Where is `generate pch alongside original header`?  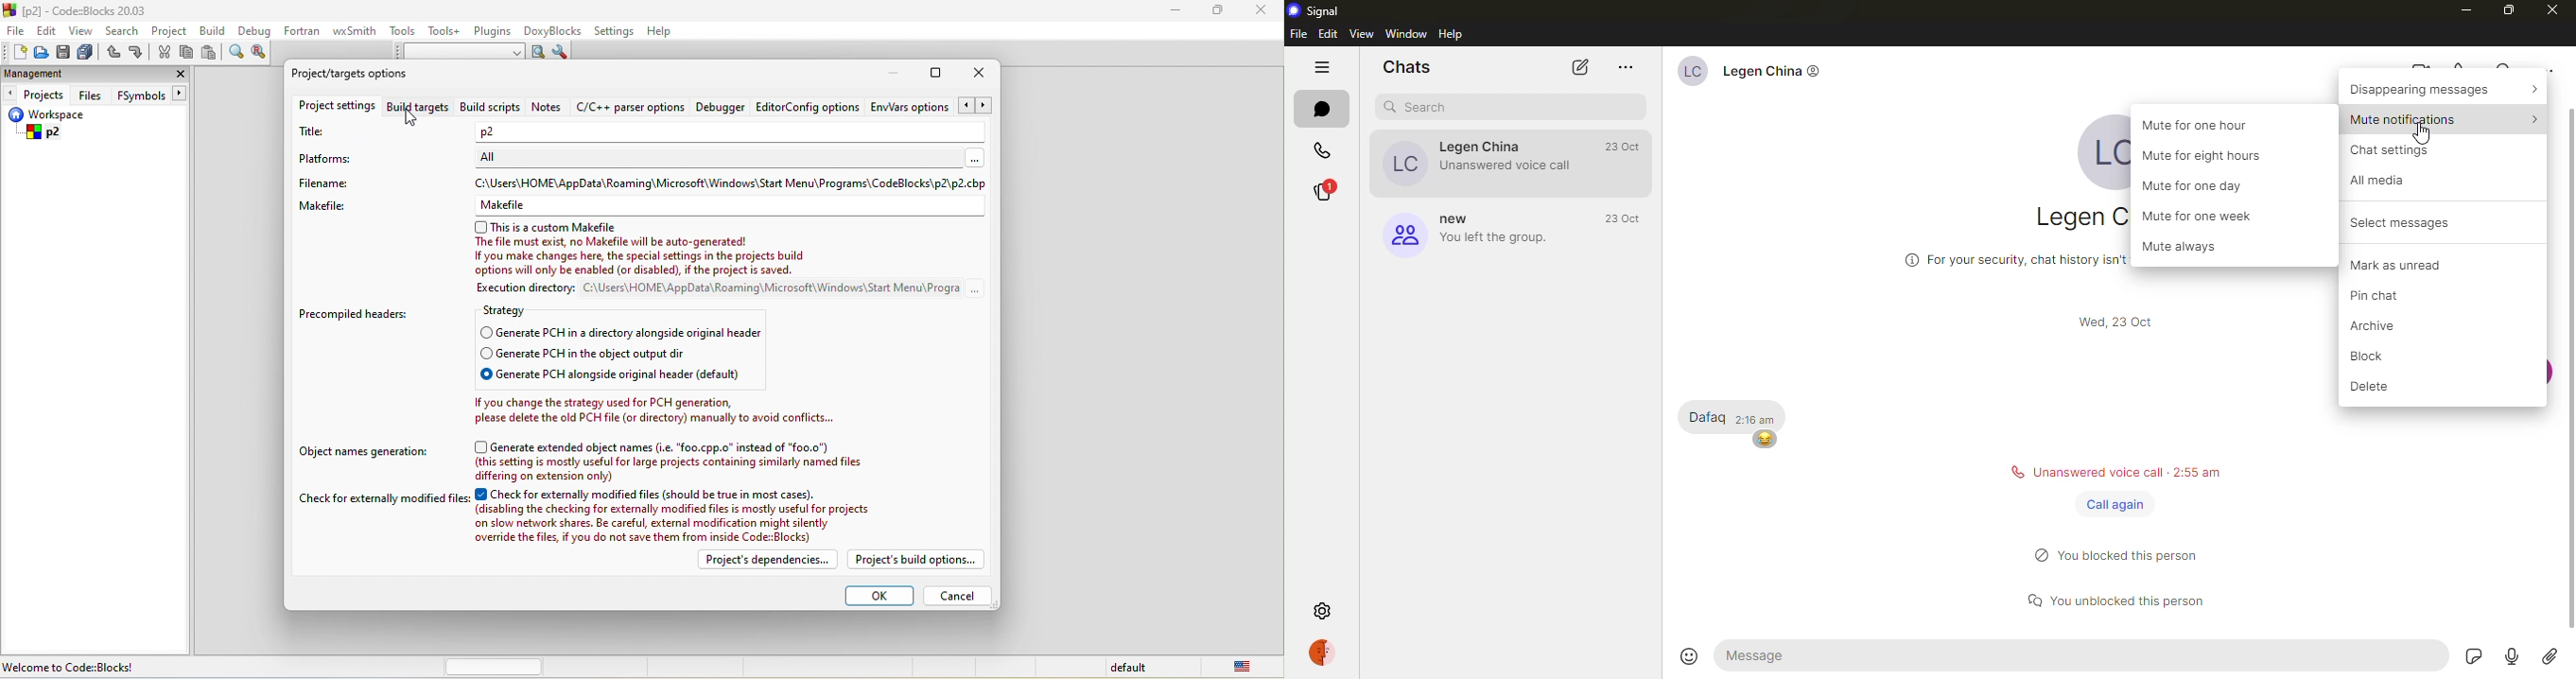 generate pch alongside original header is located at coordinates (635, 374).